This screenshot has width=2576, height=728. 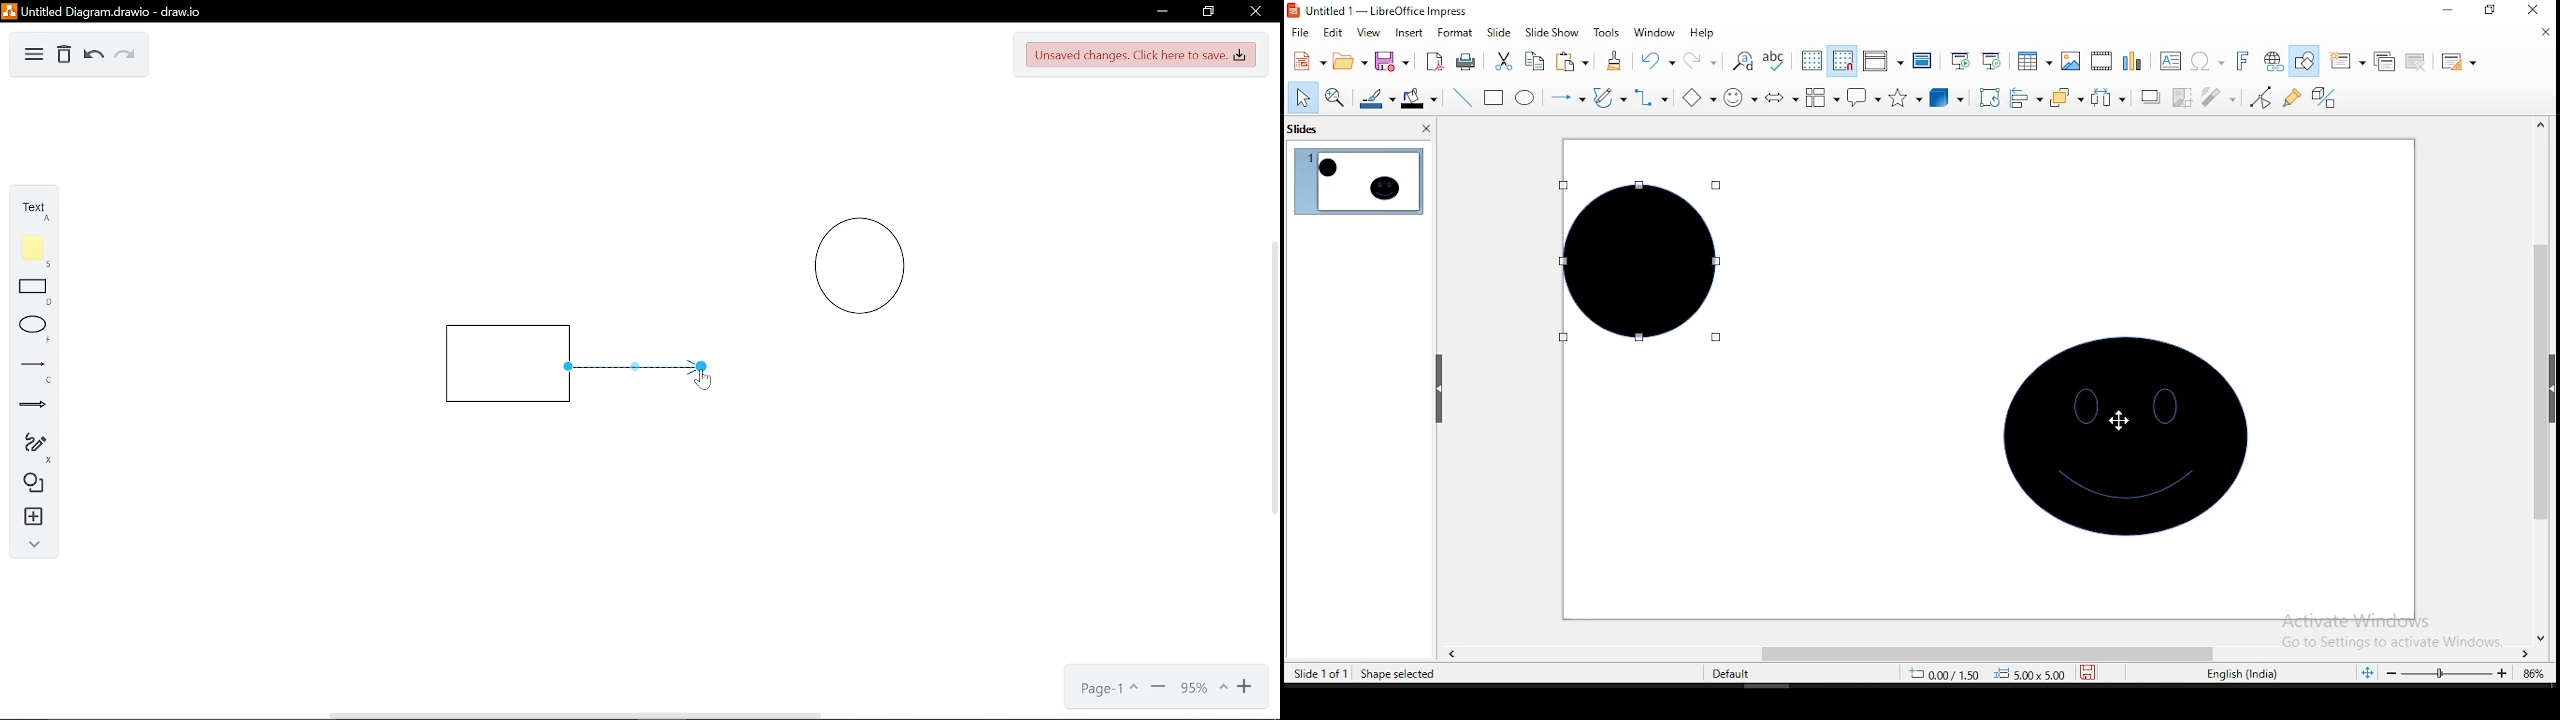 What do you see at coordinates (126, 56) in the screenshot?
I see `Redo` at bounding box center [126, 56].